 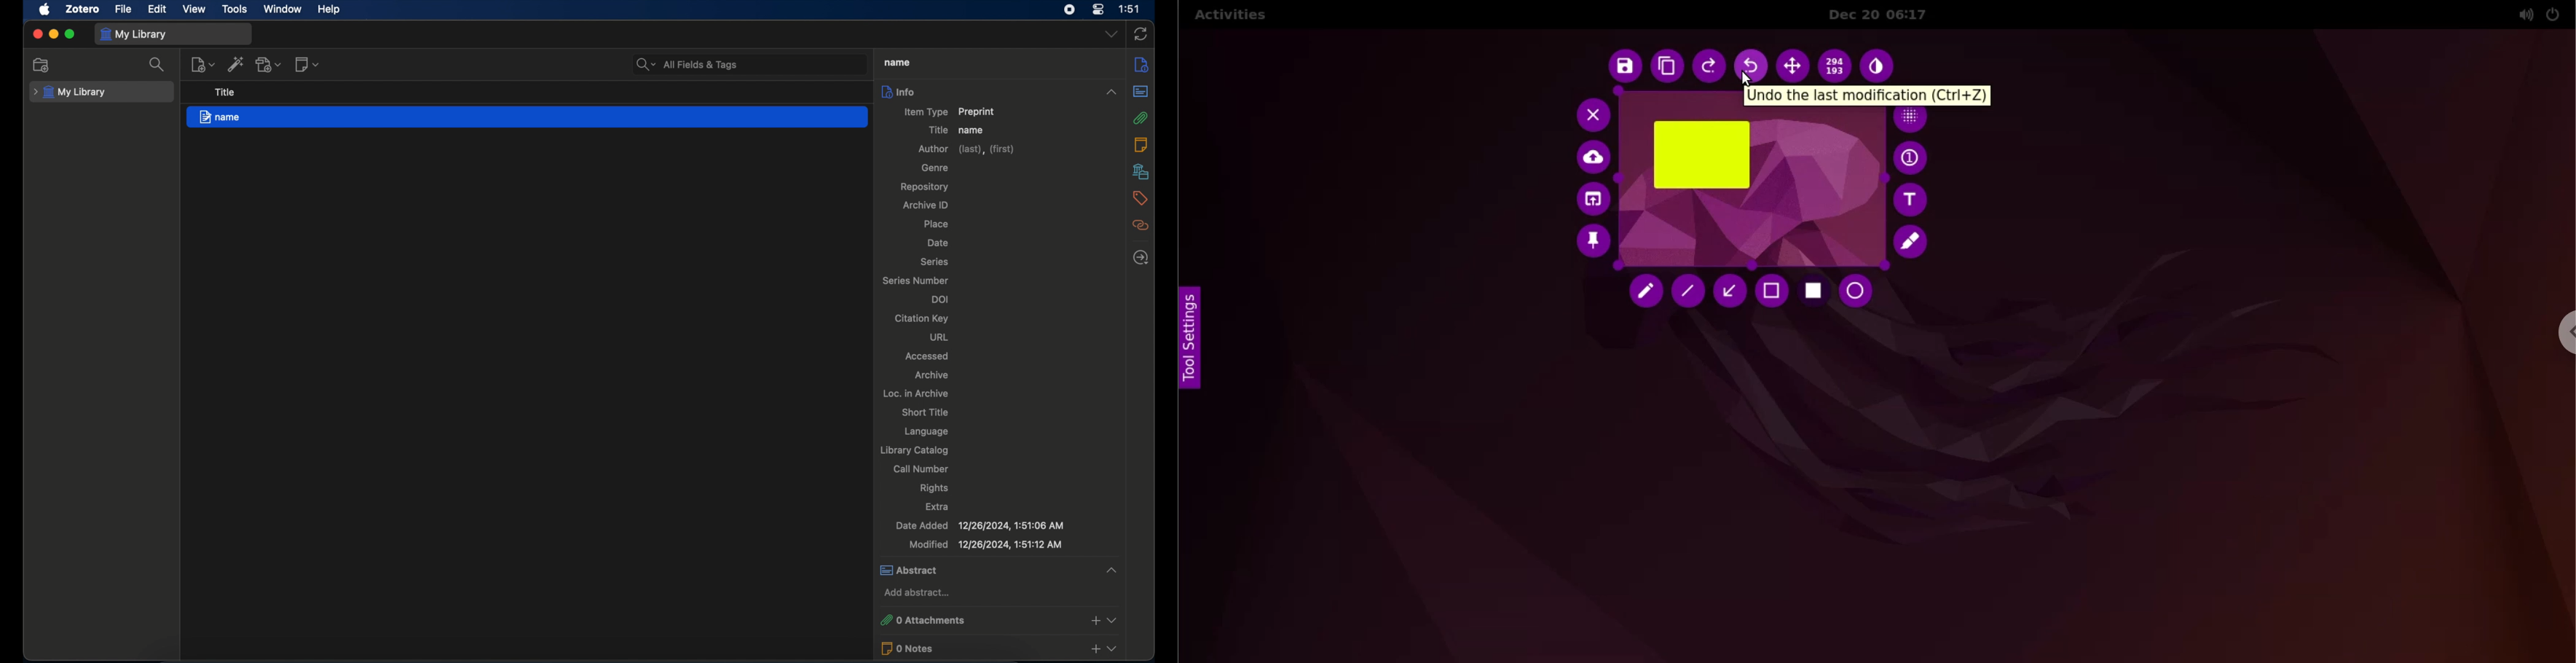 What do you see at coordinates (923, 469) in the screenshot?
I see `call number` at bounding box center [923, 469].